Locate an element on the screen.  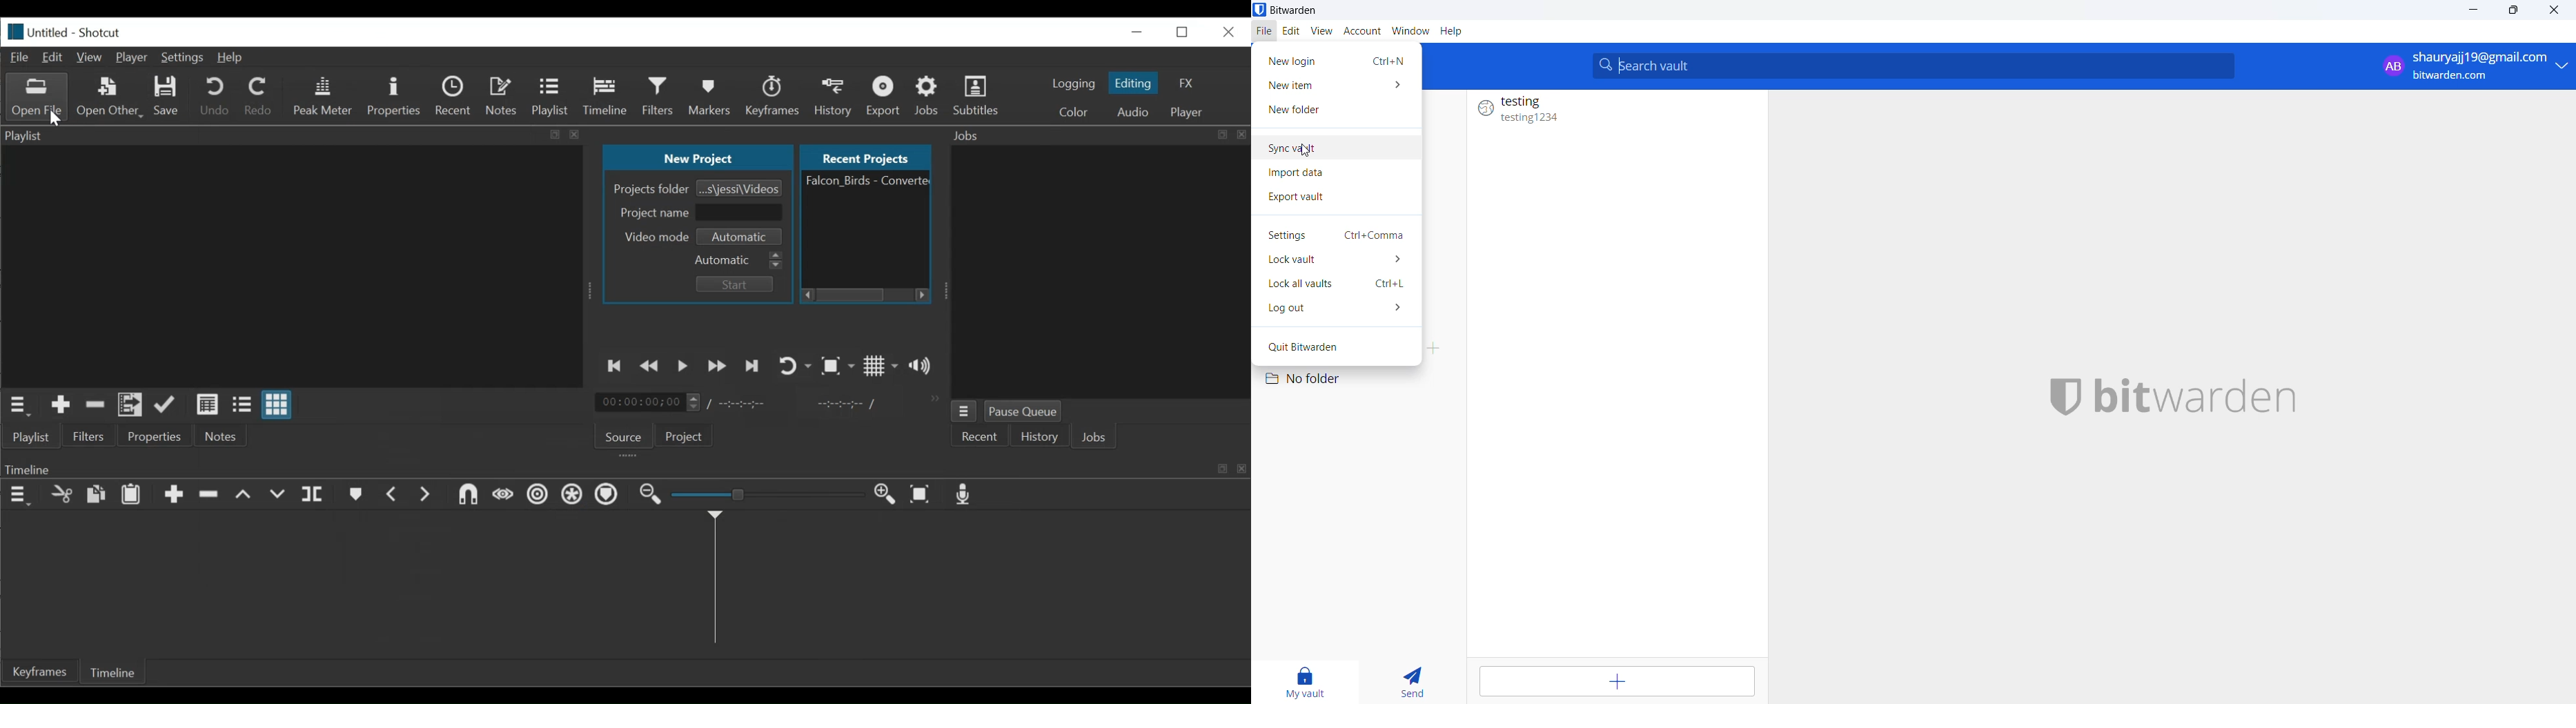
Add the Source to the playlist is located at coordinates (61, 405).